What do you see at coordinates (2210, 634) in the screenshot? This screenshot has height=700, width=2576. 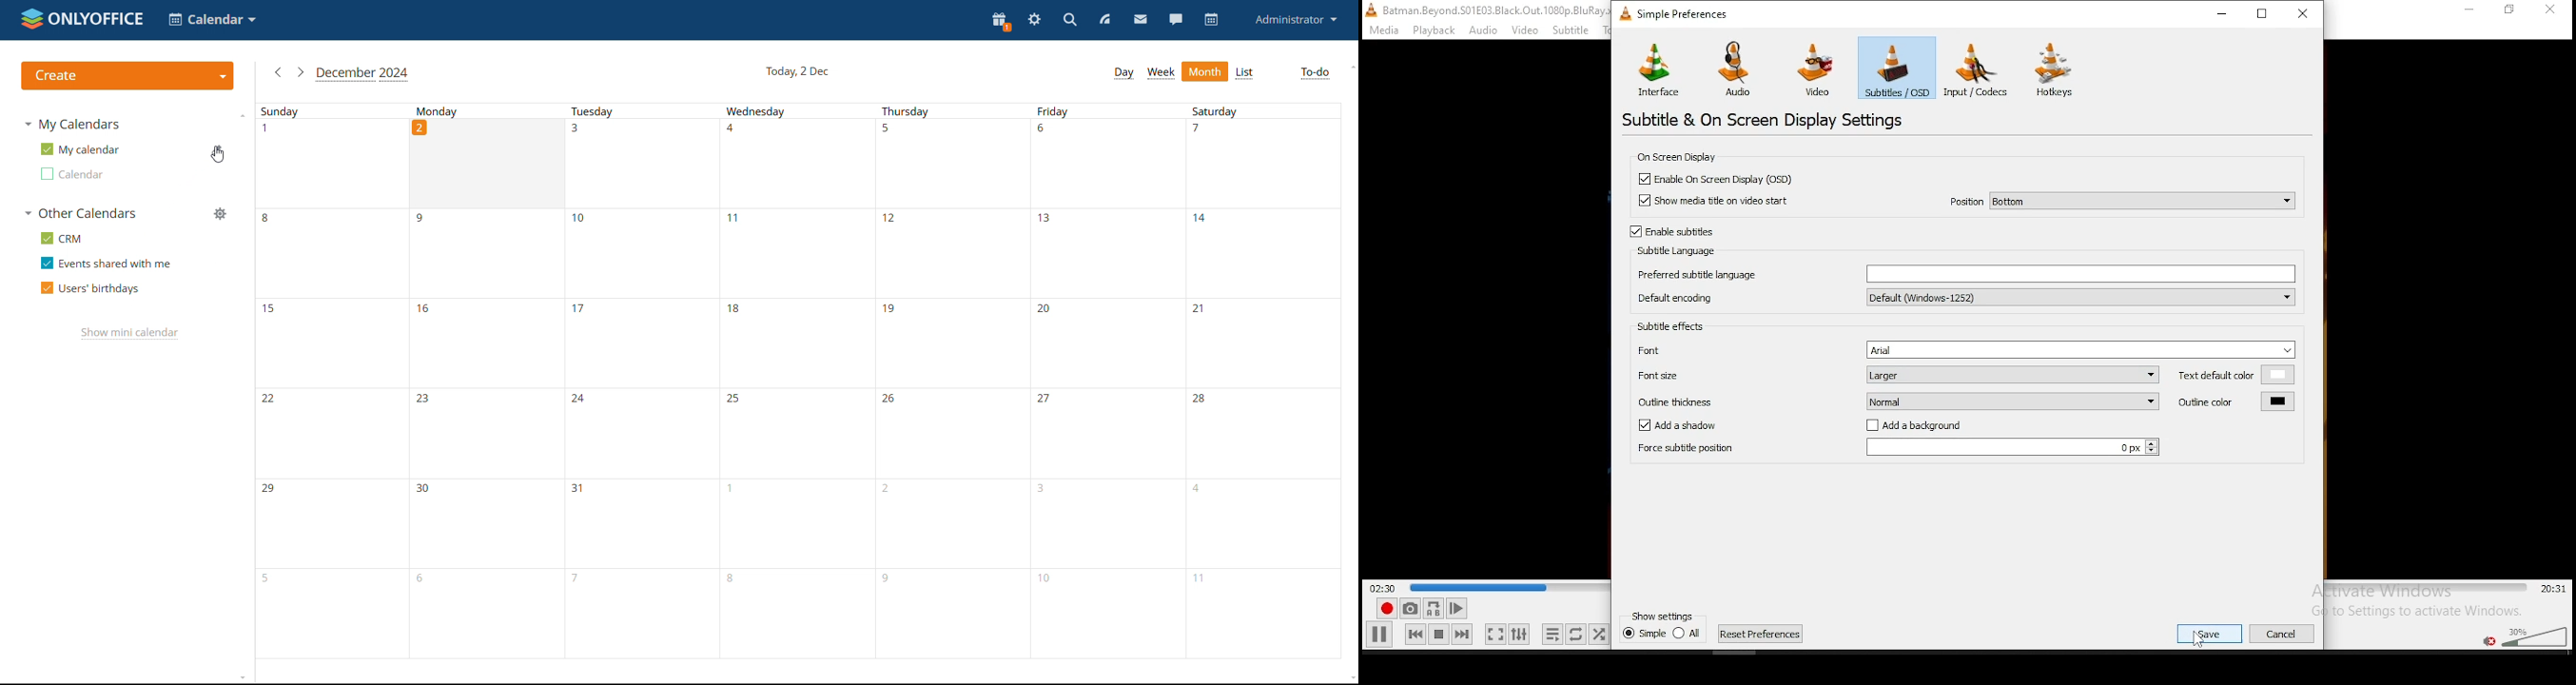 I see `save` at bounding box center [2210, 634].